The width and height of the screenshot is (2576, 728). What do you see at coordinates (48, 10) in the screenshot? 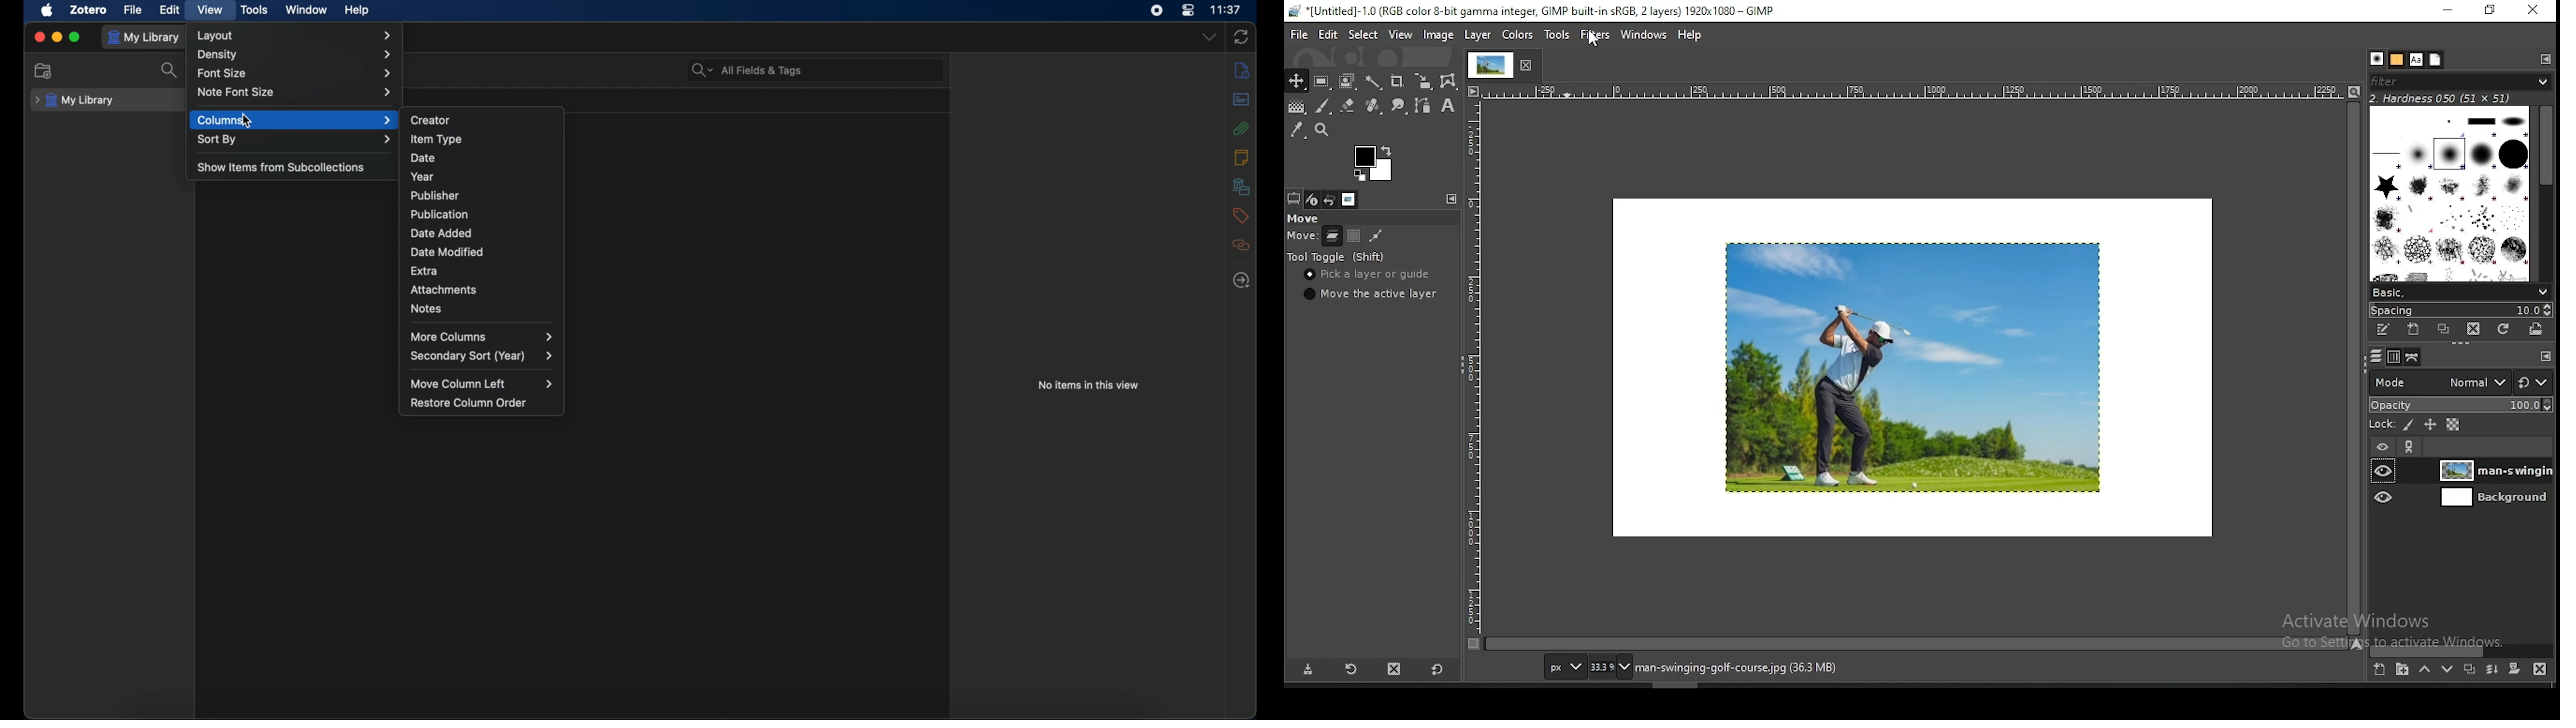
I see `apple` at bounding box center [48, 10].